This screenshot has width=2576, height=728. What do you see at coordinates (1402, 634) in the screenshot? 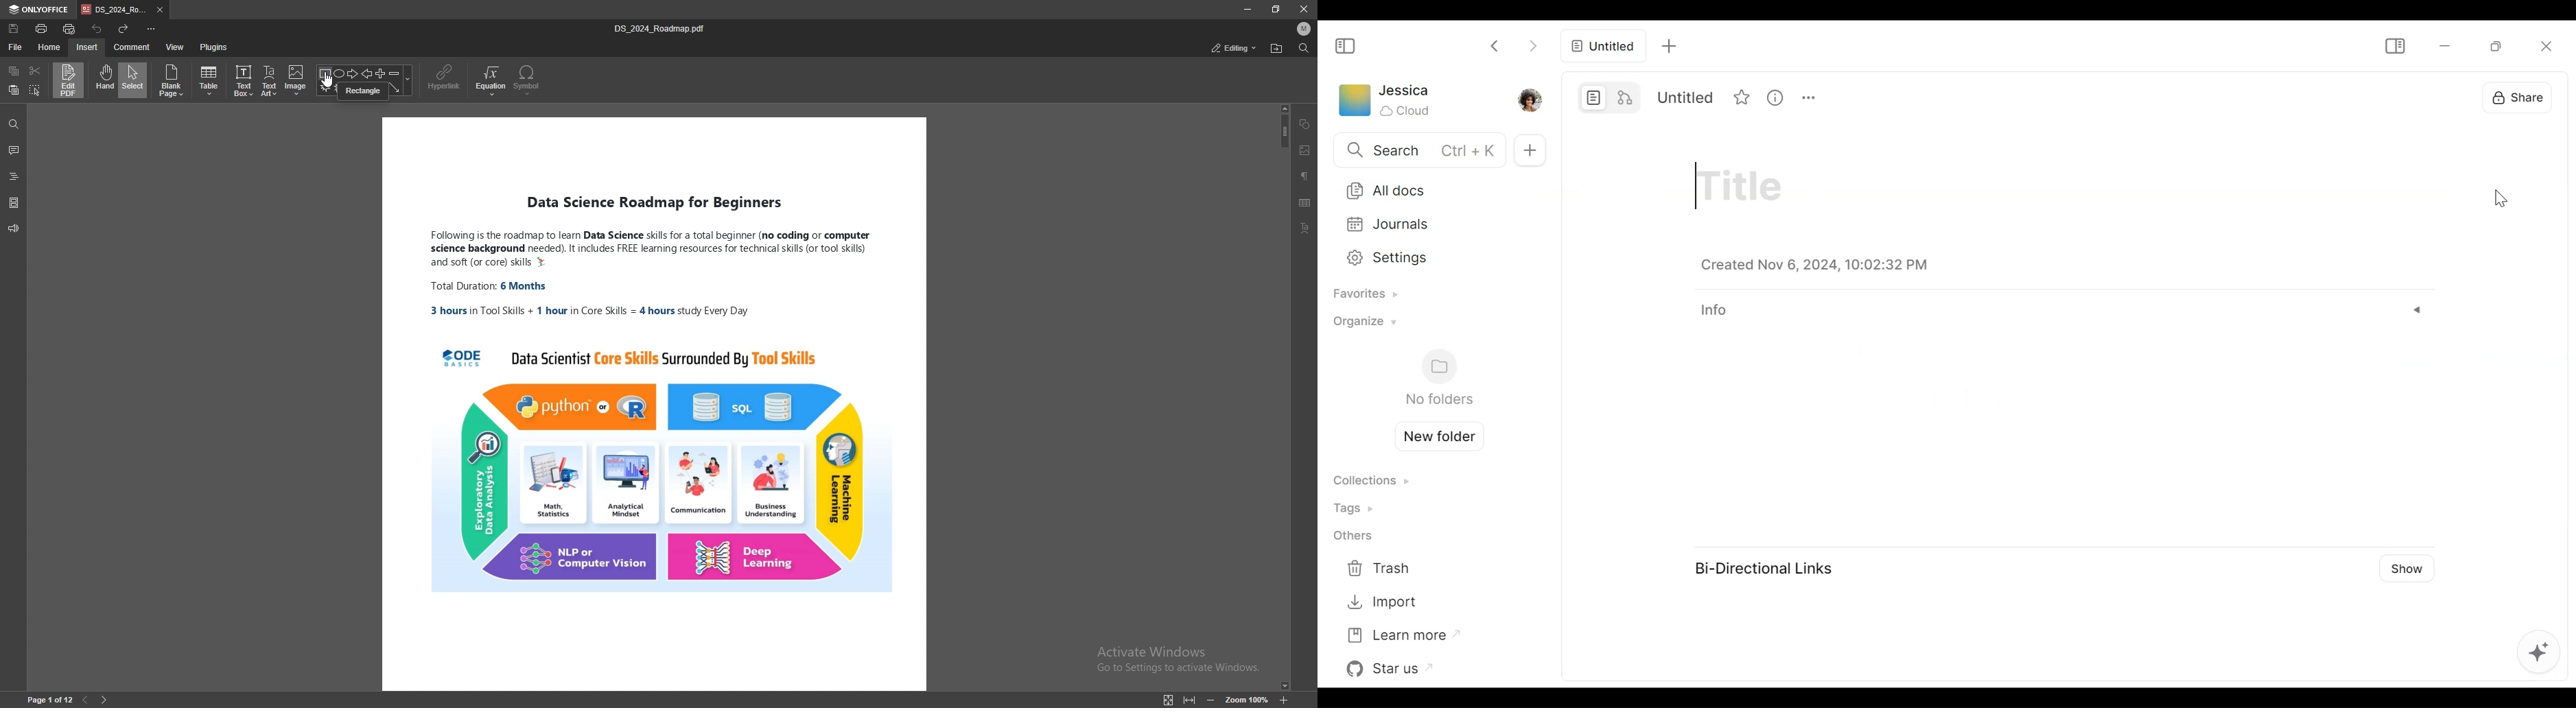
I see `Learn more` at bounding box center [1402, 634].